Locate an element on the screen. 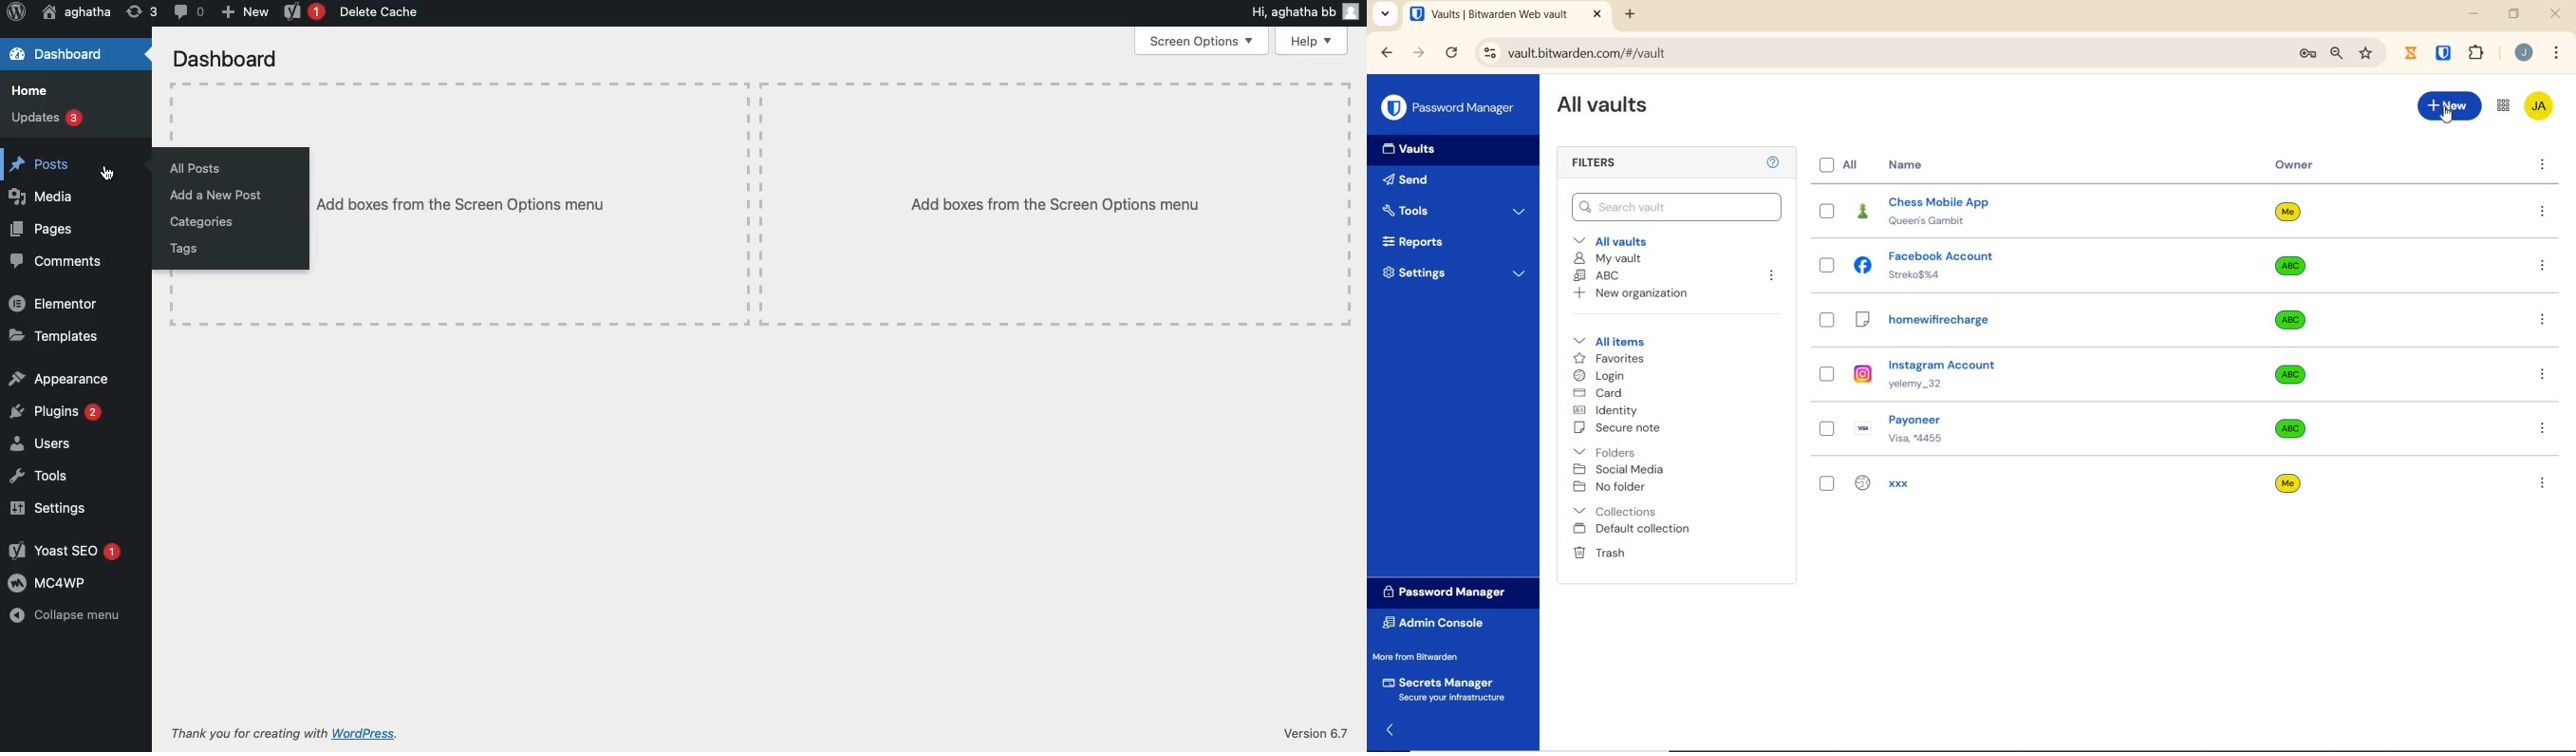  ABC is located at coordinates (1599, 276).